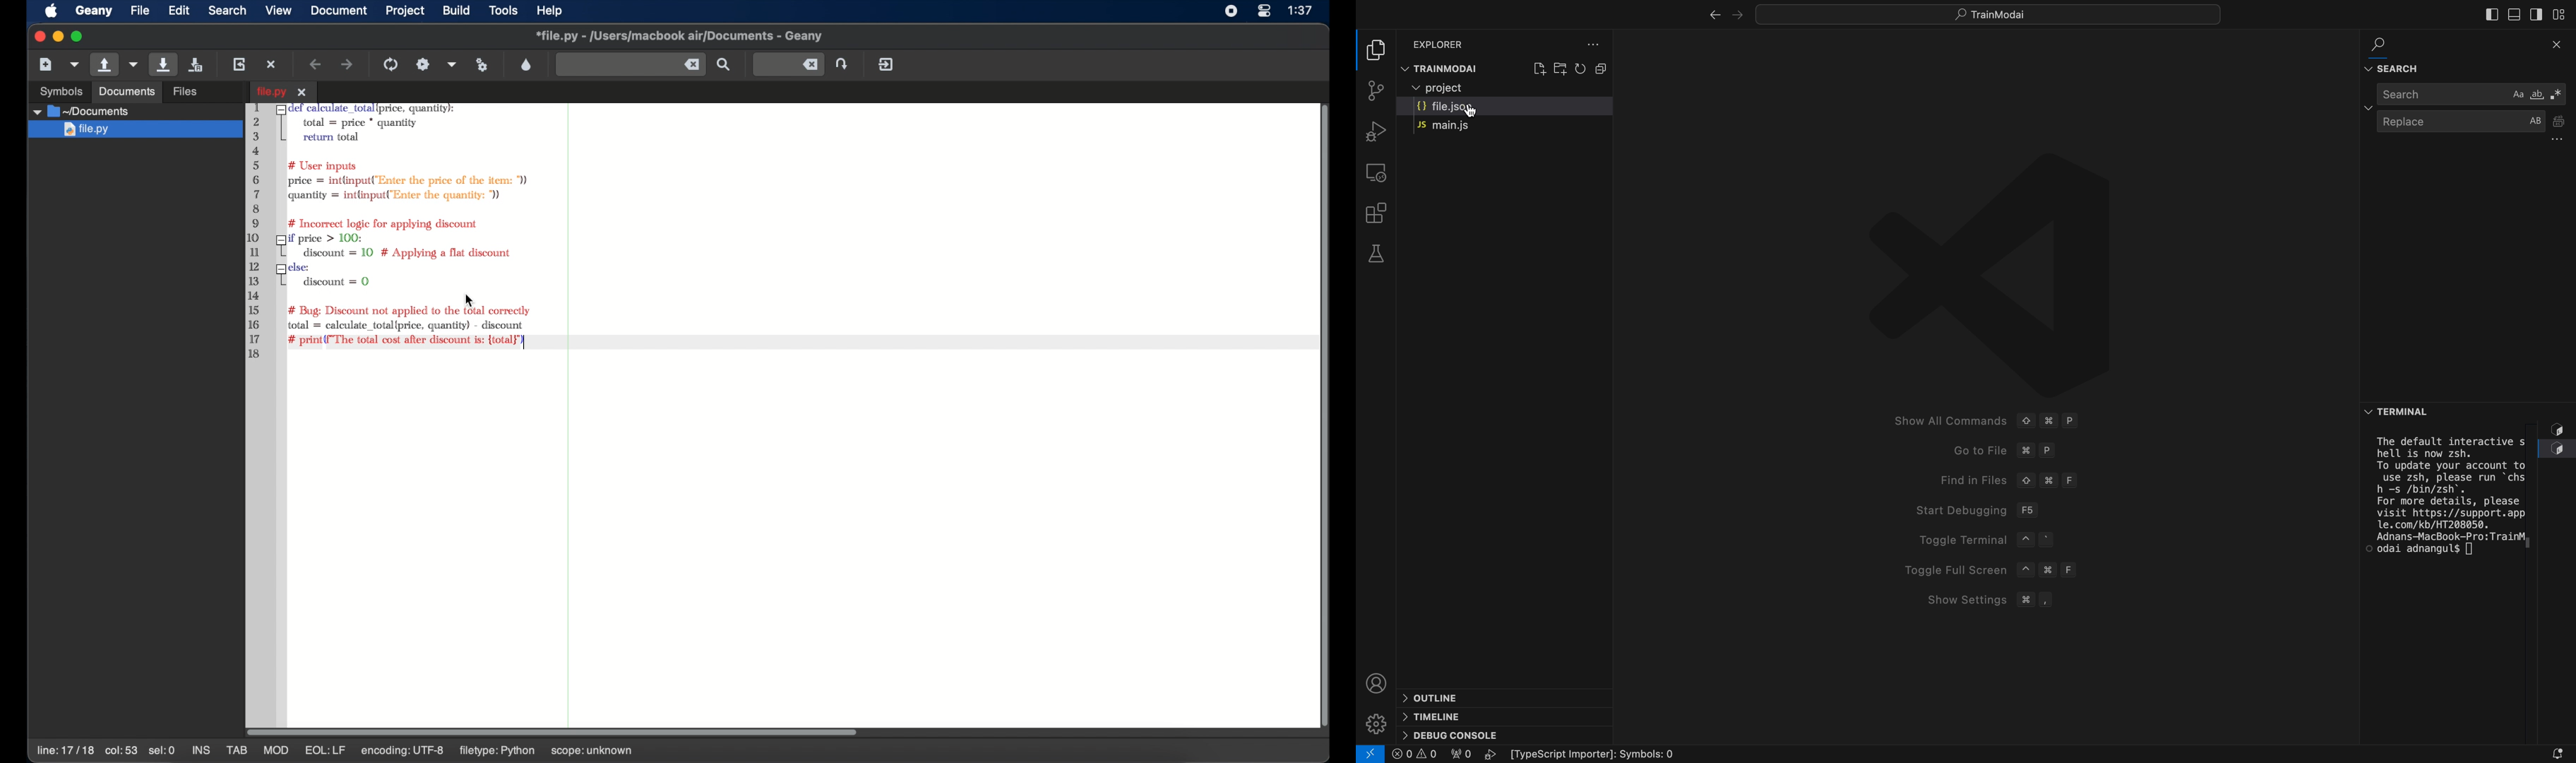 This screenshot has width=2576, height=784. What do you see at coordinates (424, 64) in the screenshot?
I see `build the current file` at bounding box center [424, 64].